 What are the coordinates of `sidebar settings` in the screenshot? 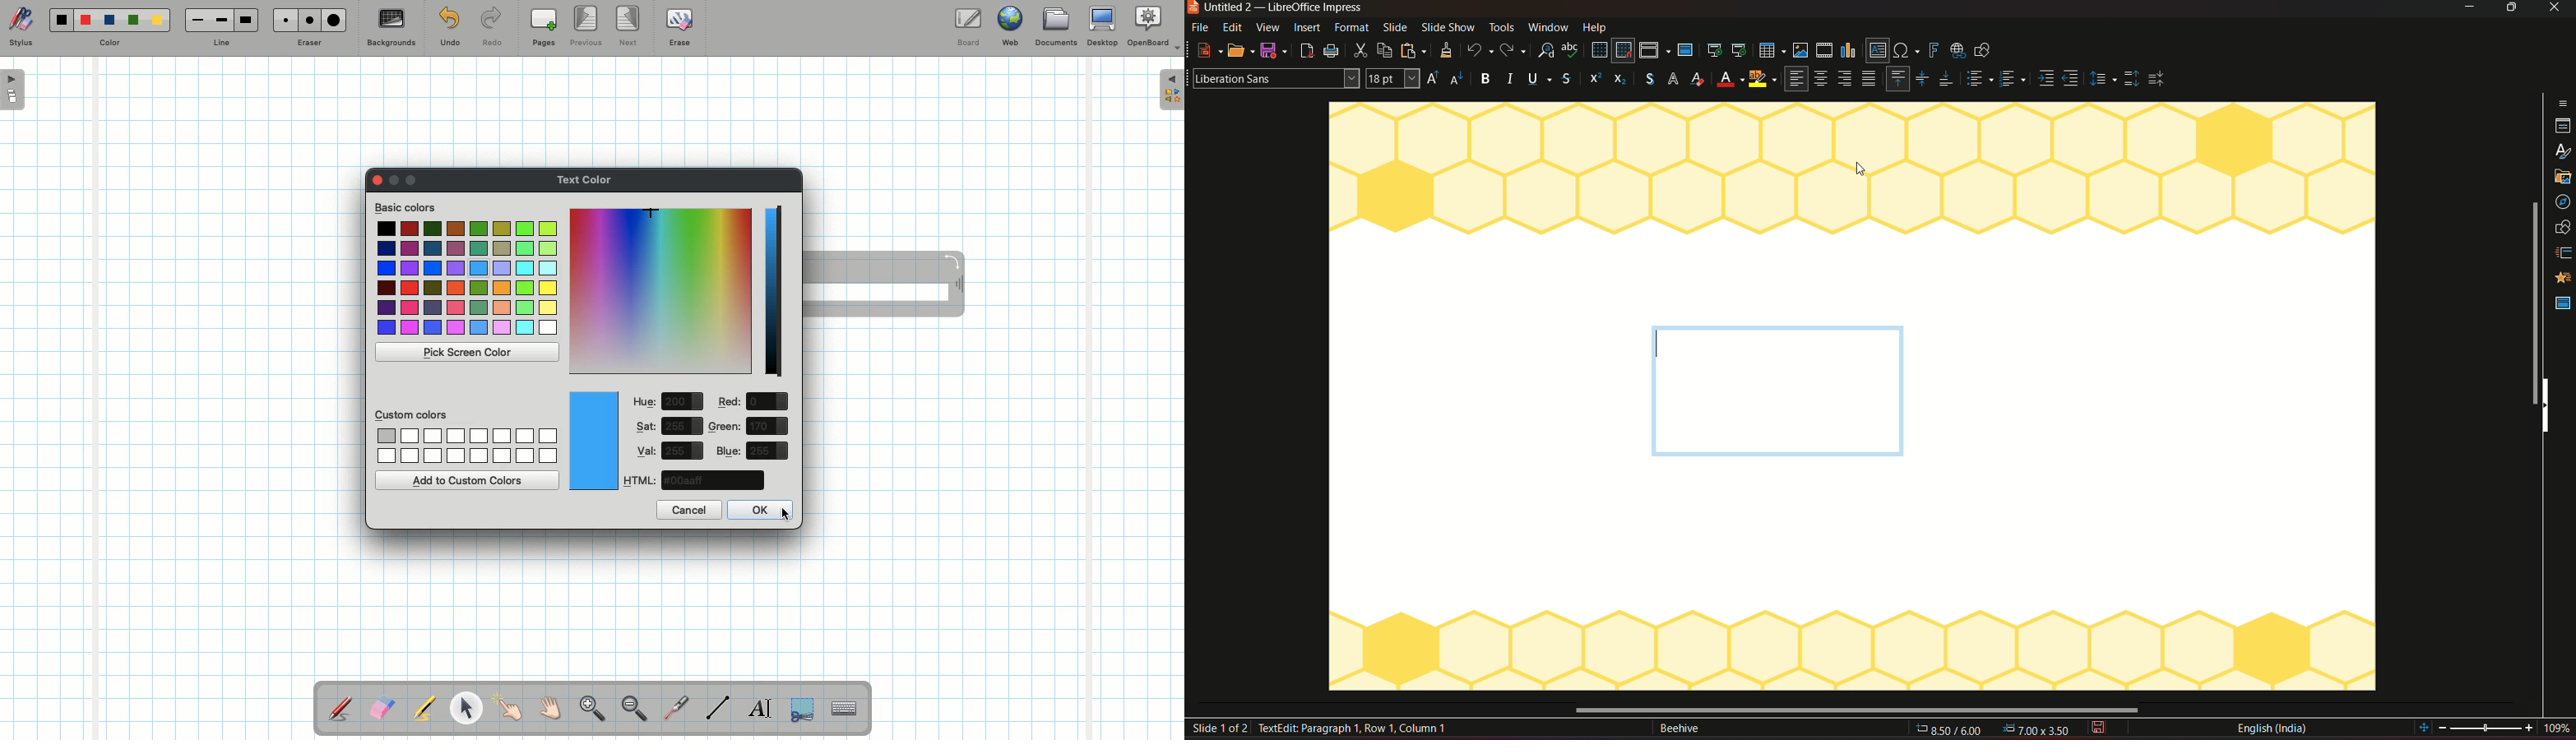 It's located at (2563, 74).